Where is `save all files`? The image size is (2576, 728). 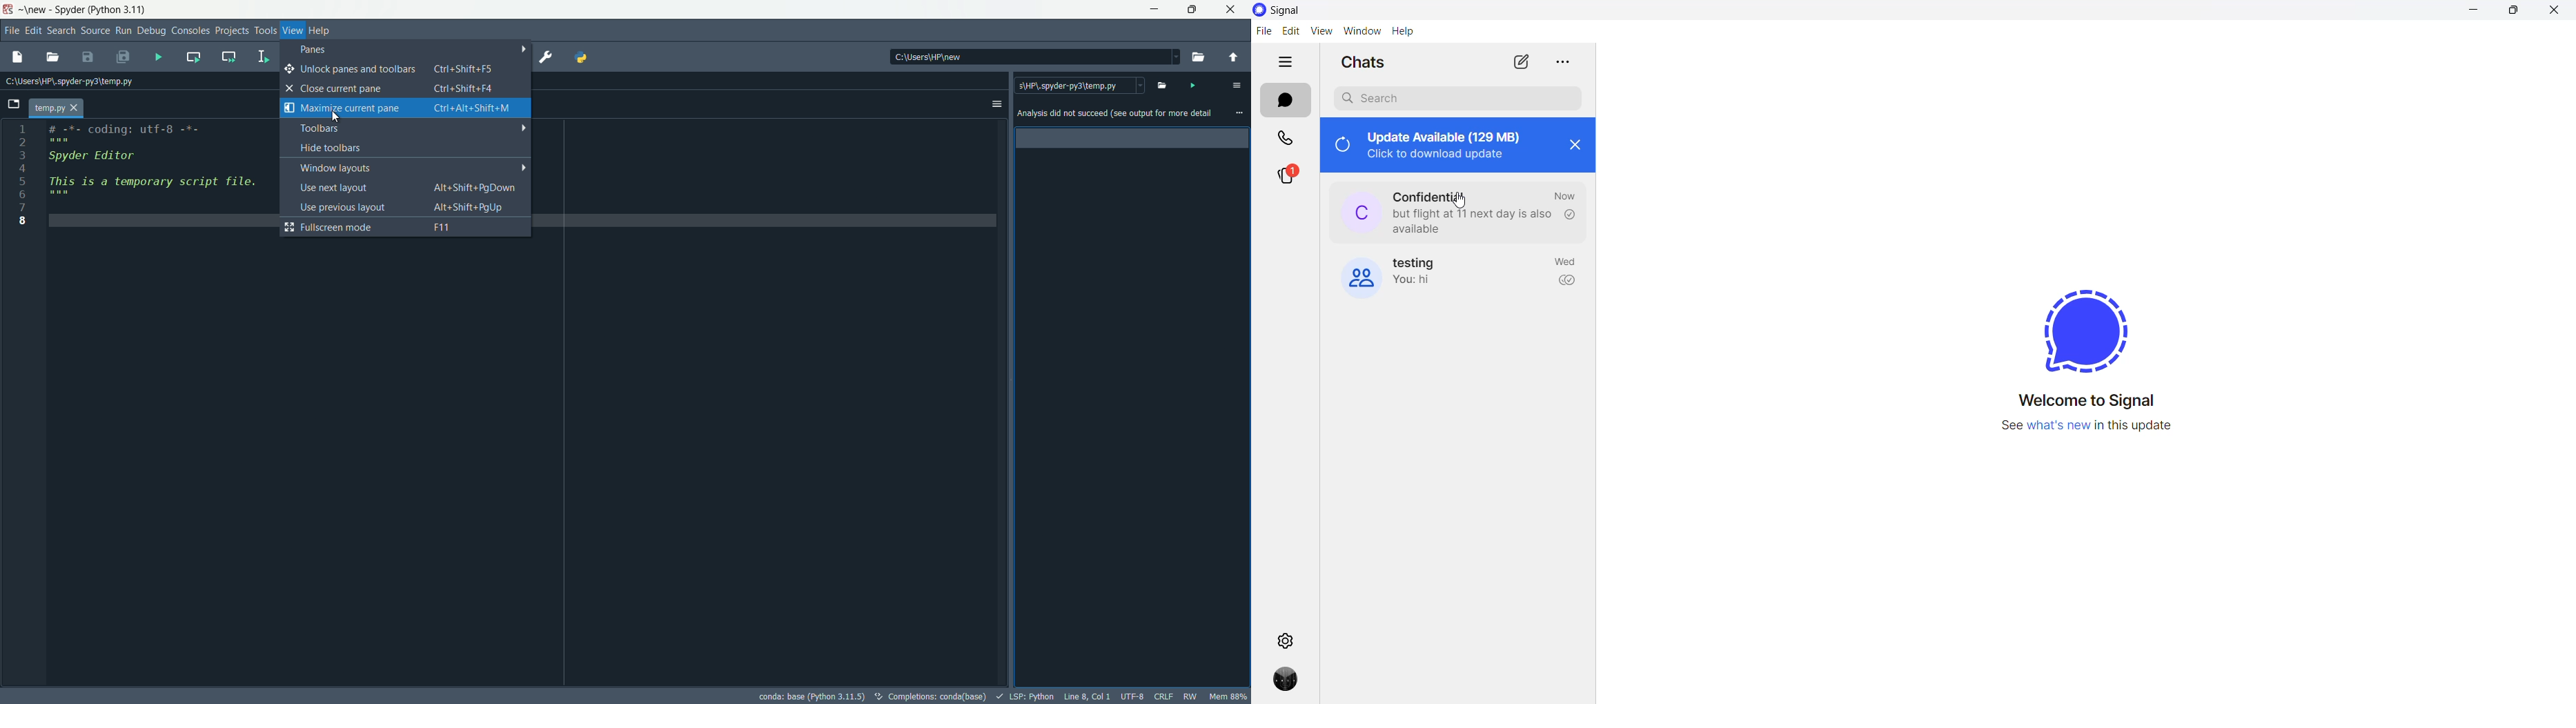 save all files is located at coordinates (123, 57).